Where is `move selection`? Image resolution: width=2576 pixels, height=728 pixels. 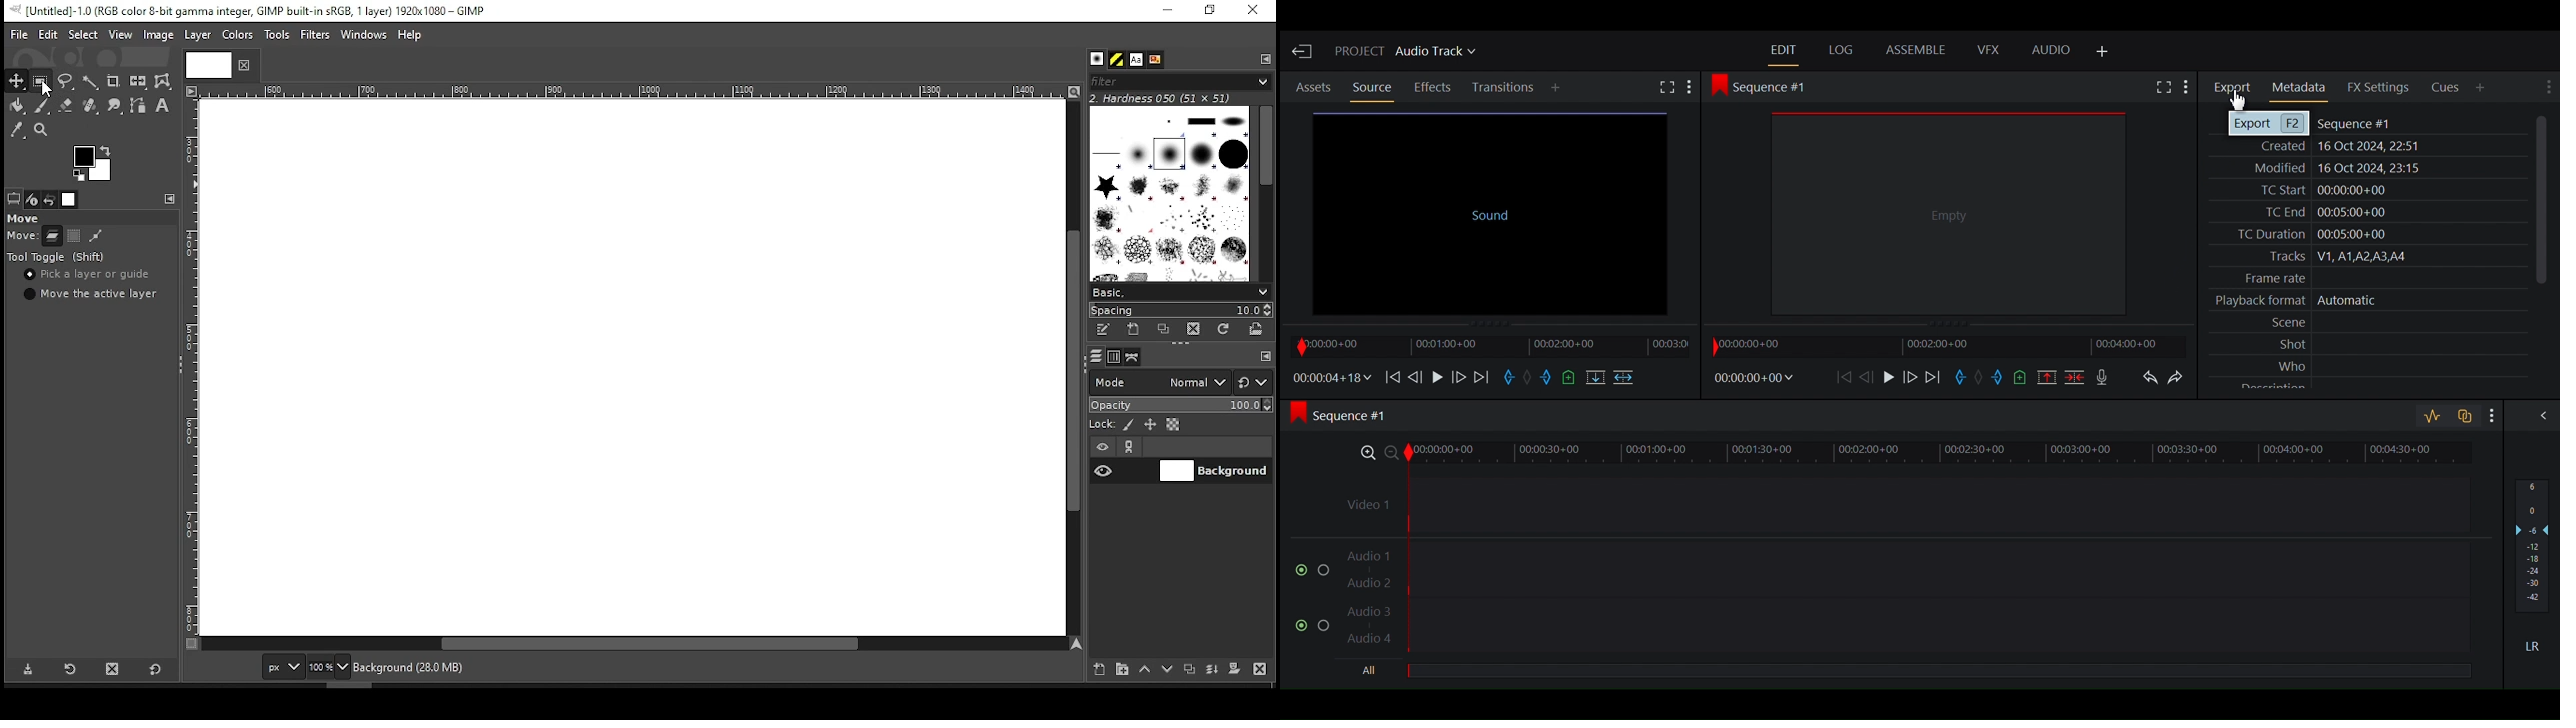
move selection is located at coordinates (74, 236).